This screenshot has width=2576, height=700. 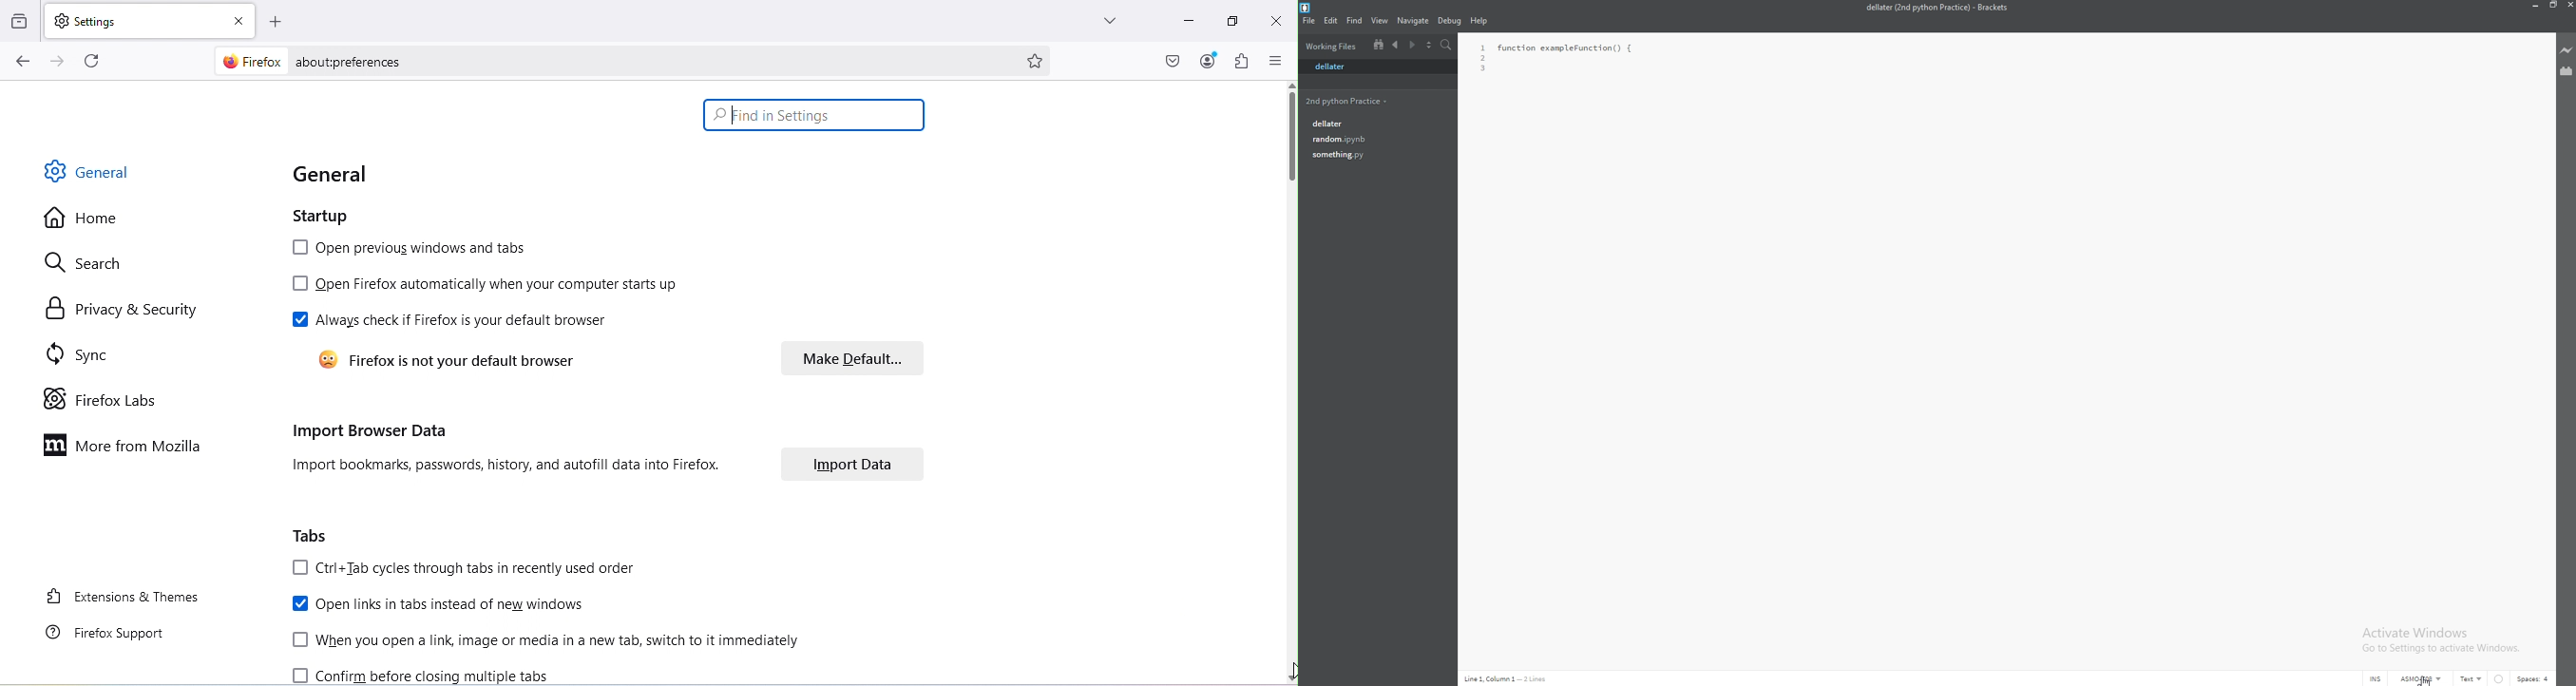 I want to click on firefox logo, so click(x=252, y=61).